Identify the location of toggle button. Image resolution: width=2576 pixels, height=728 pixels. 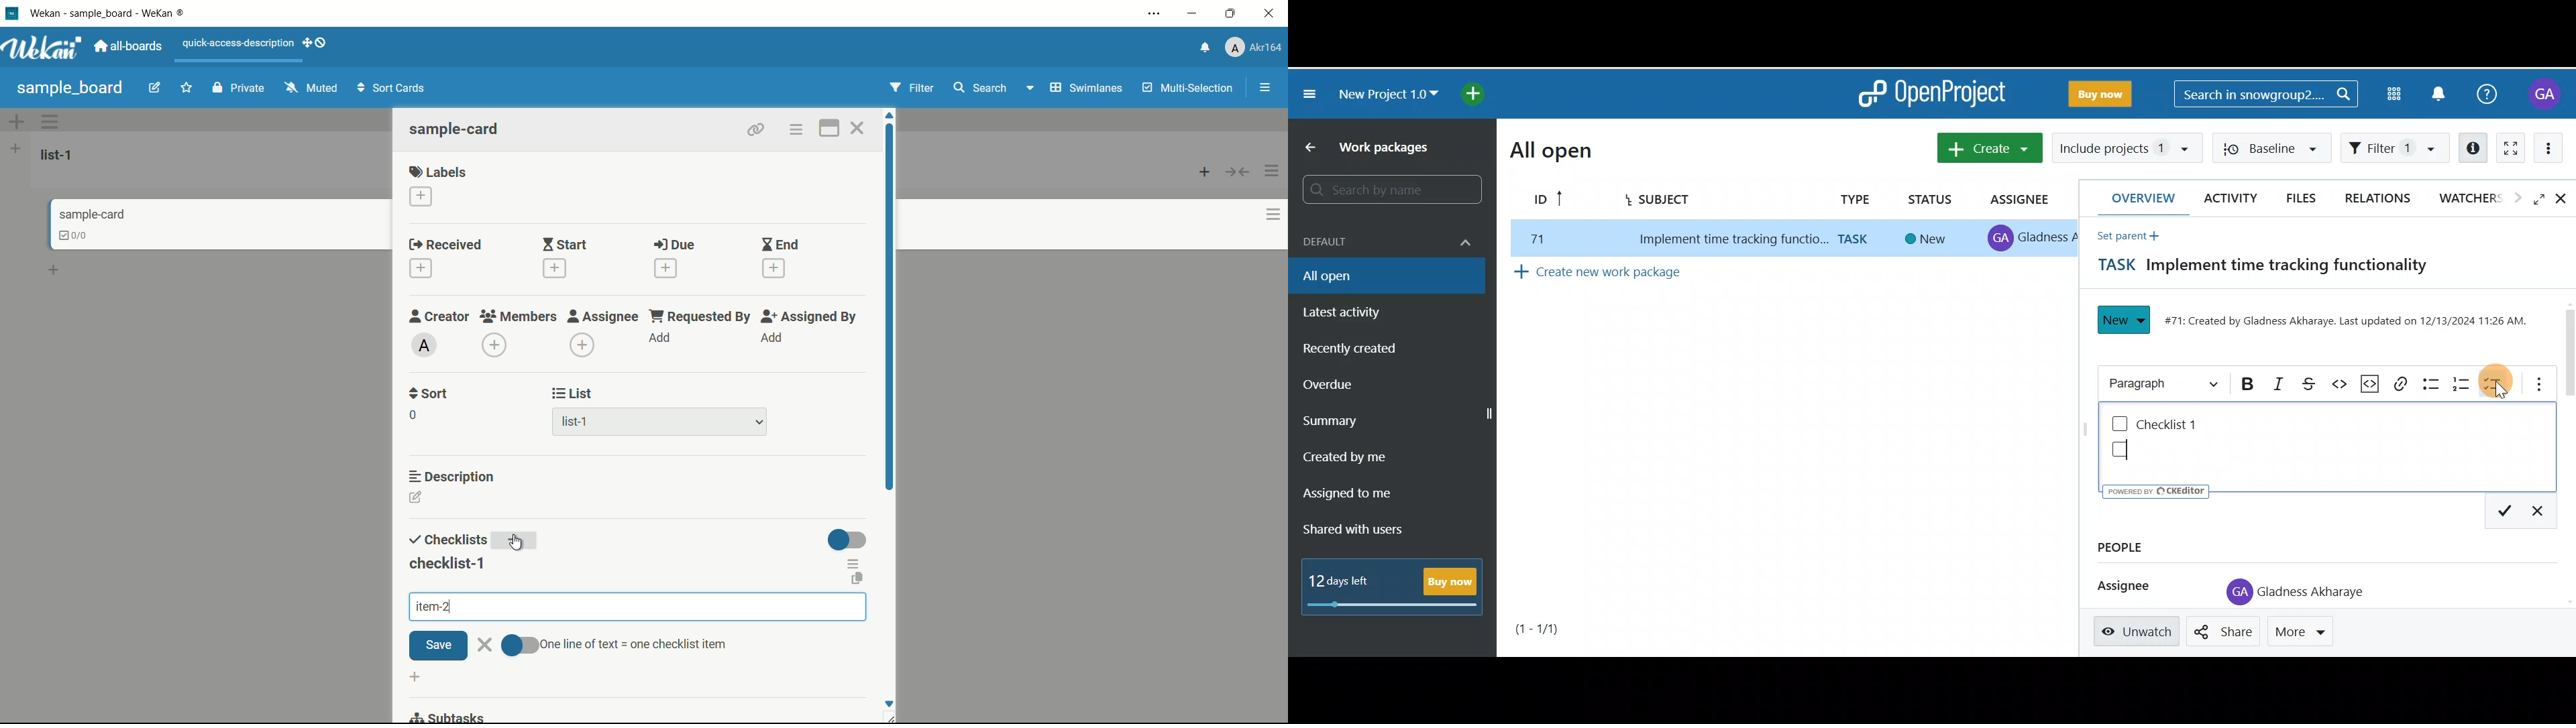
(518, 646).